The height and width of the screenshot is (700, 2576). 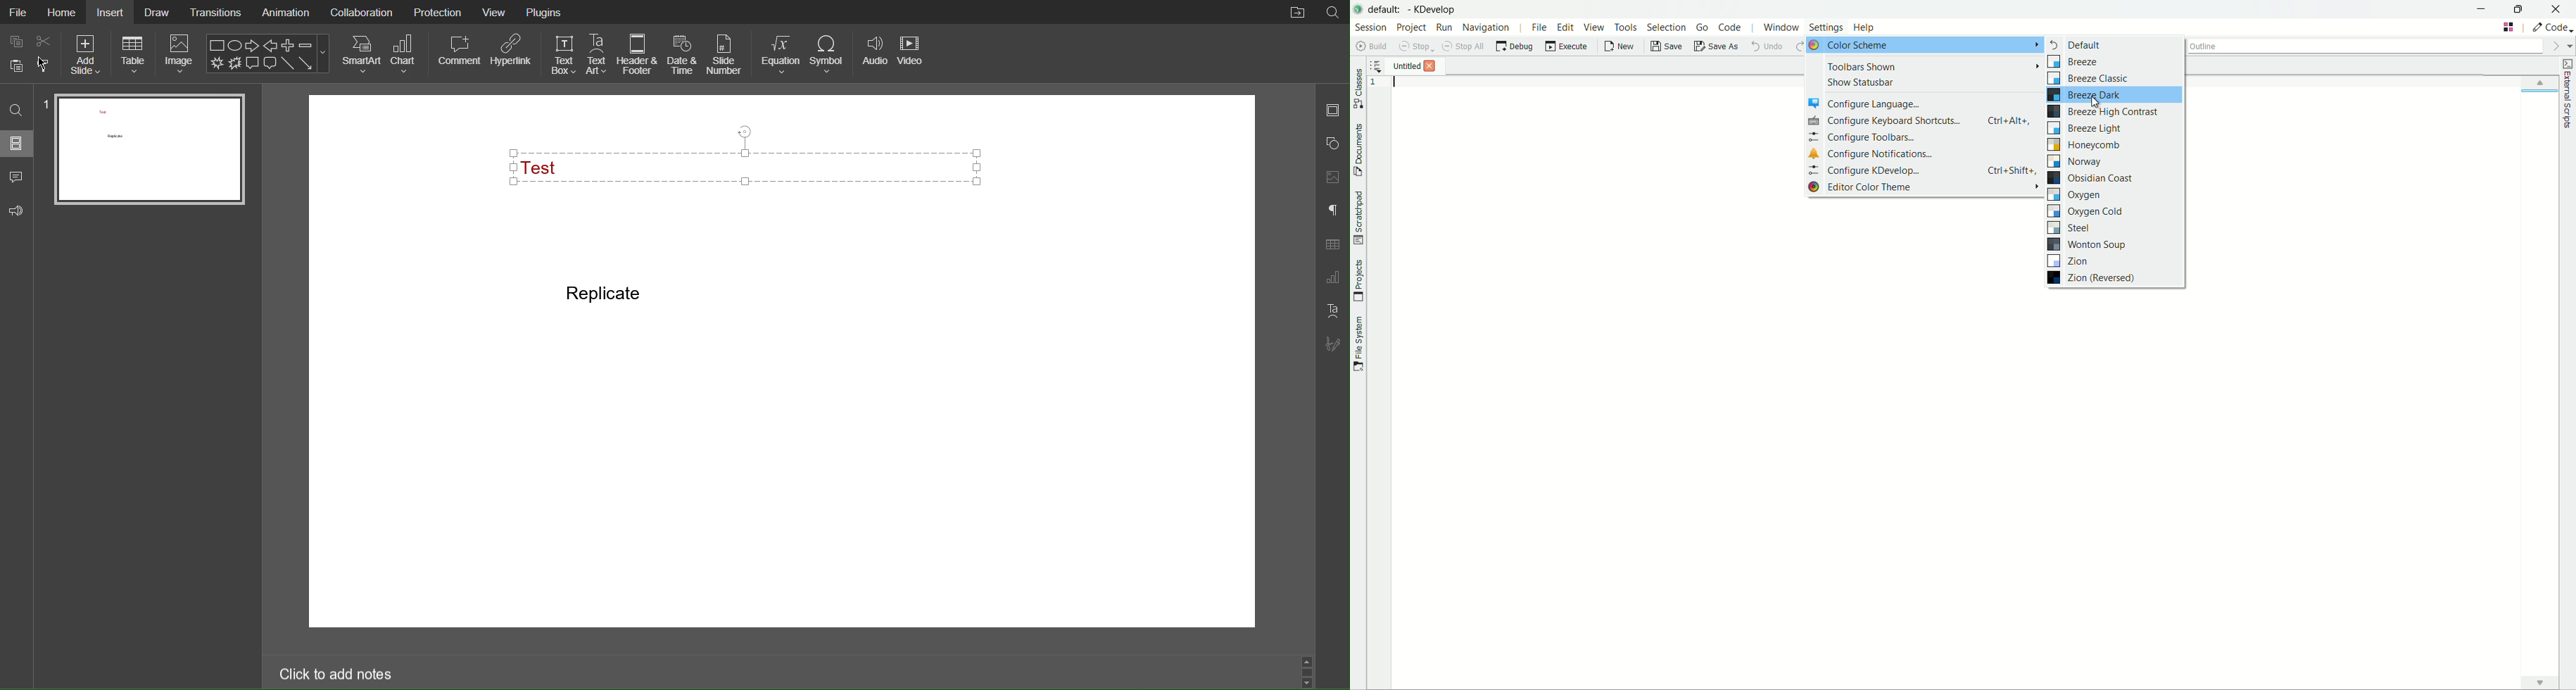 What do you see at coordinates (723, 54) in the screenshot?
I see `Slide Number` at bounding box center [723, 54].